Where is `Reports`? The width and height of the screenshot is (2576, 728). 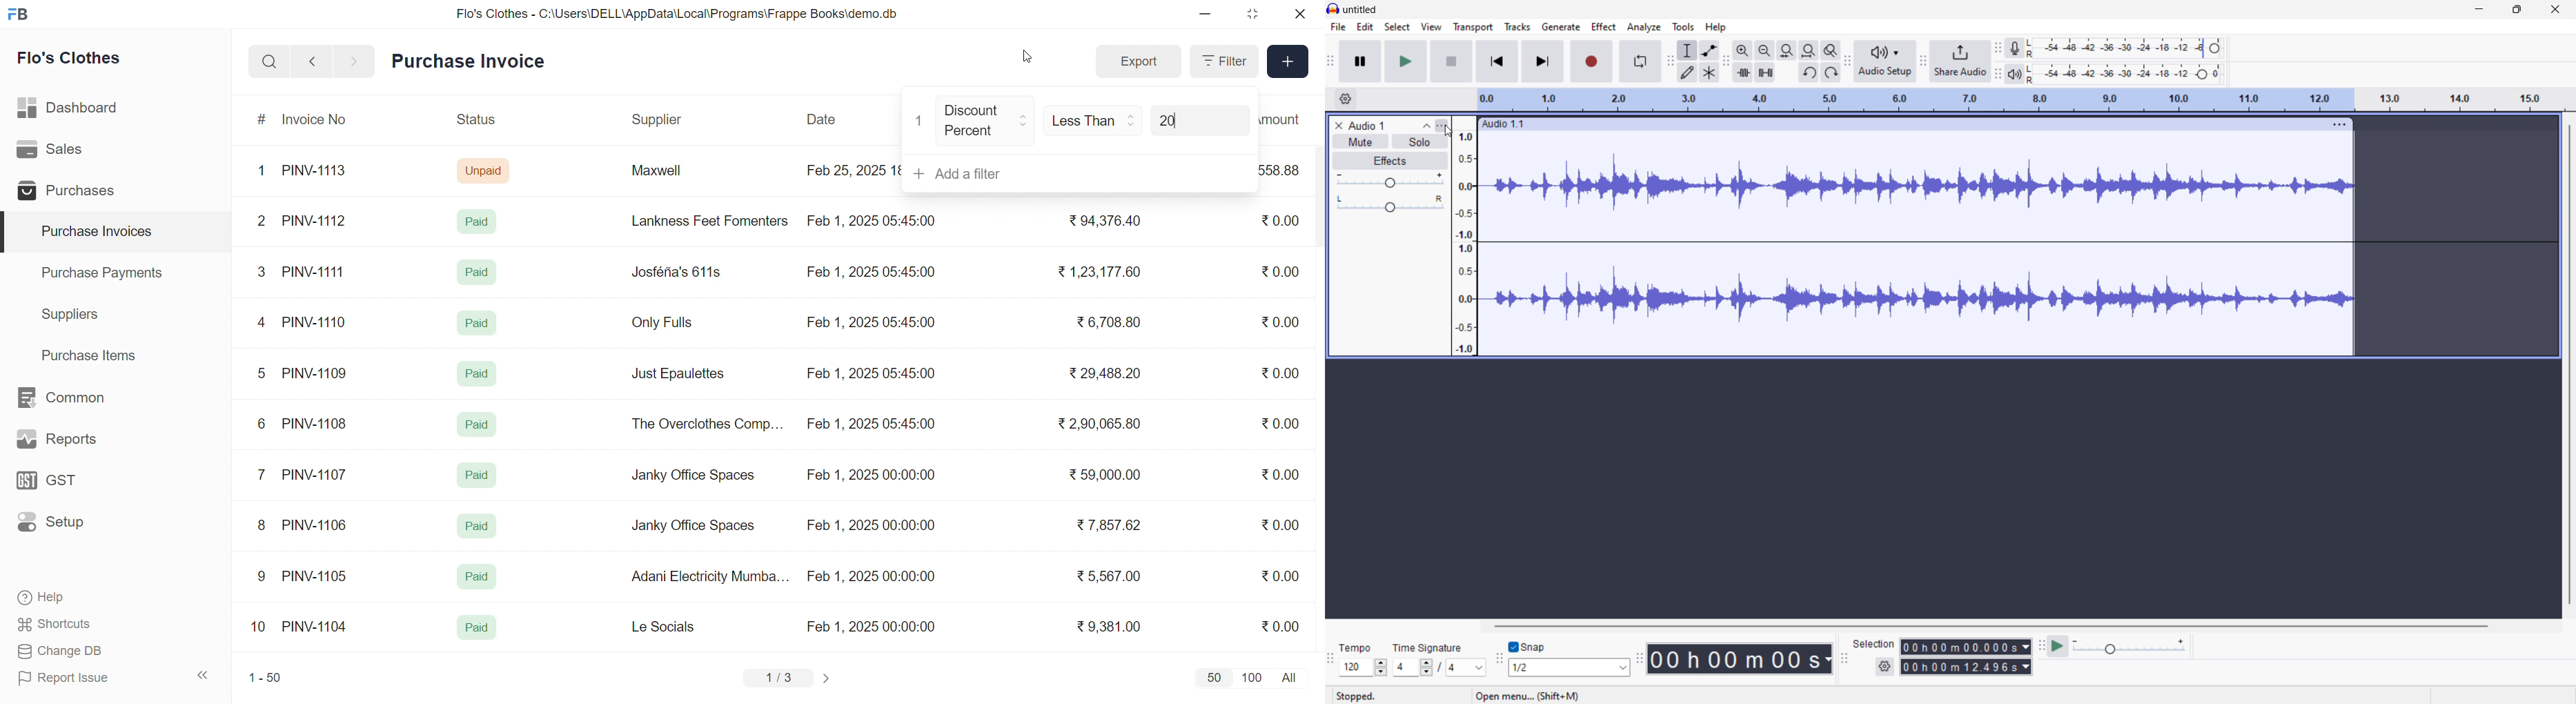
Reports is located at coordinates (73, 442).